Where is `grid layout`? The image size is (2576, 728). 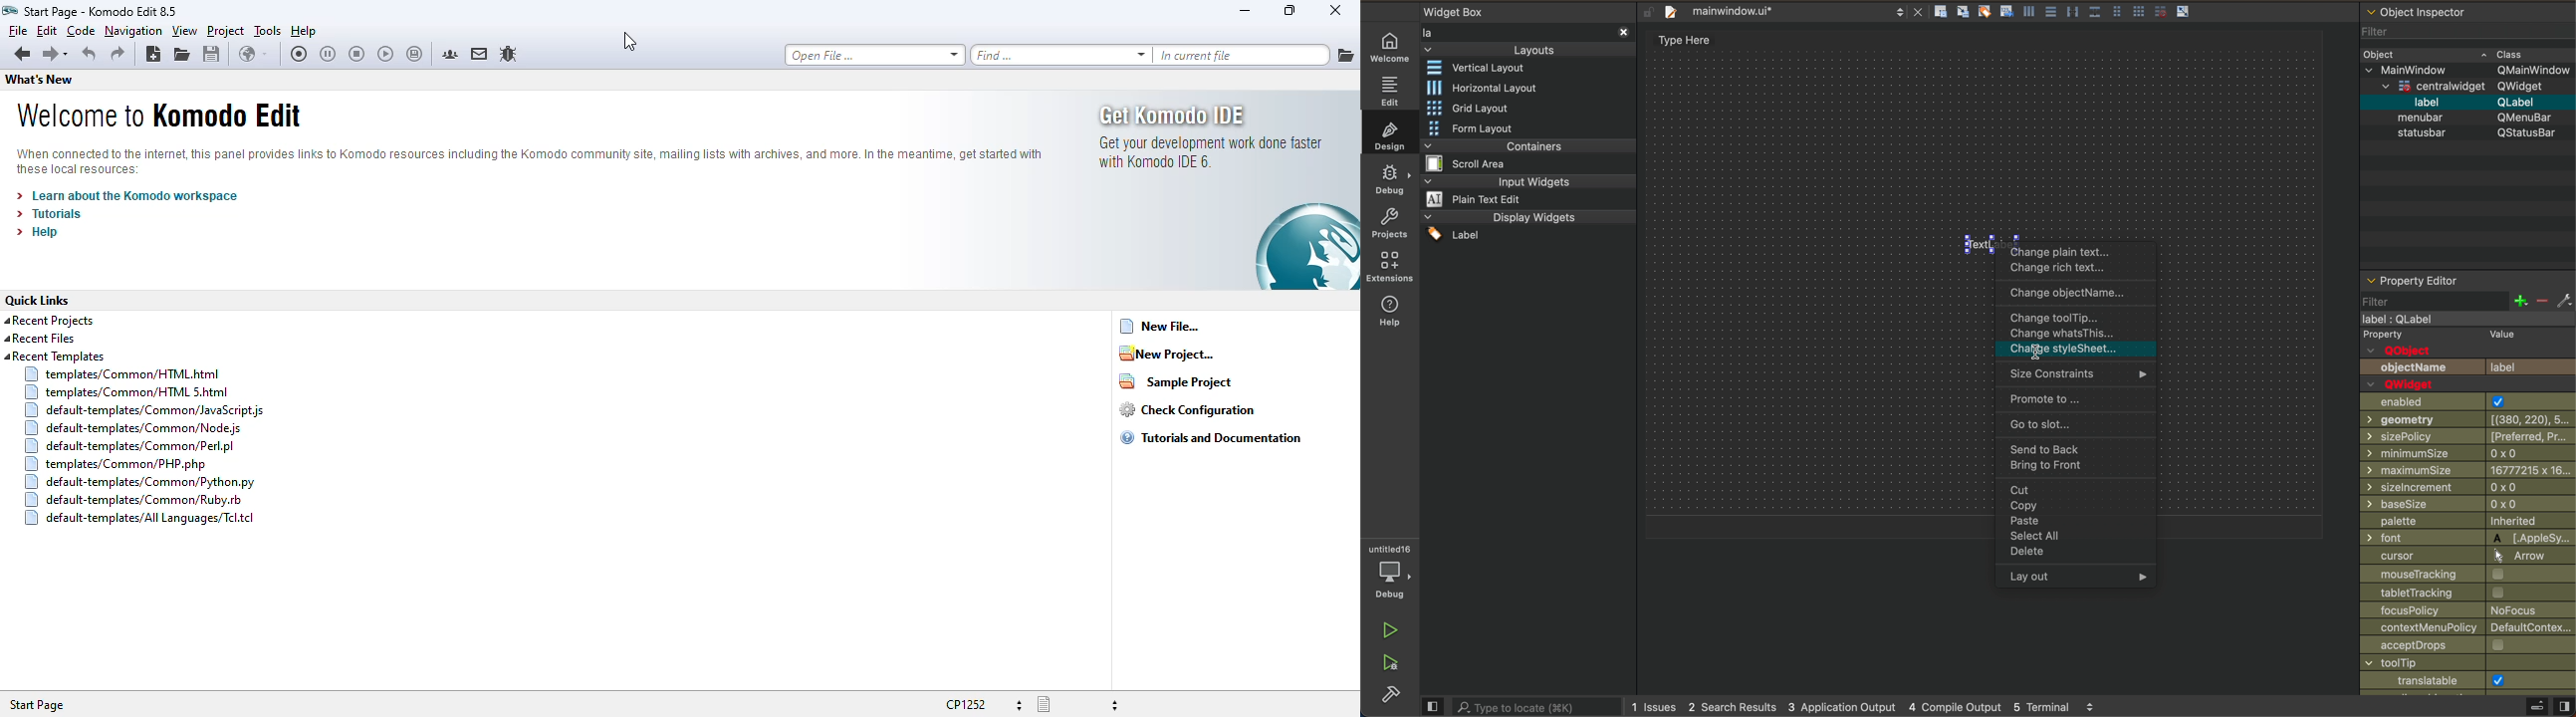 grid layout is located at coordinates (1484, 109).